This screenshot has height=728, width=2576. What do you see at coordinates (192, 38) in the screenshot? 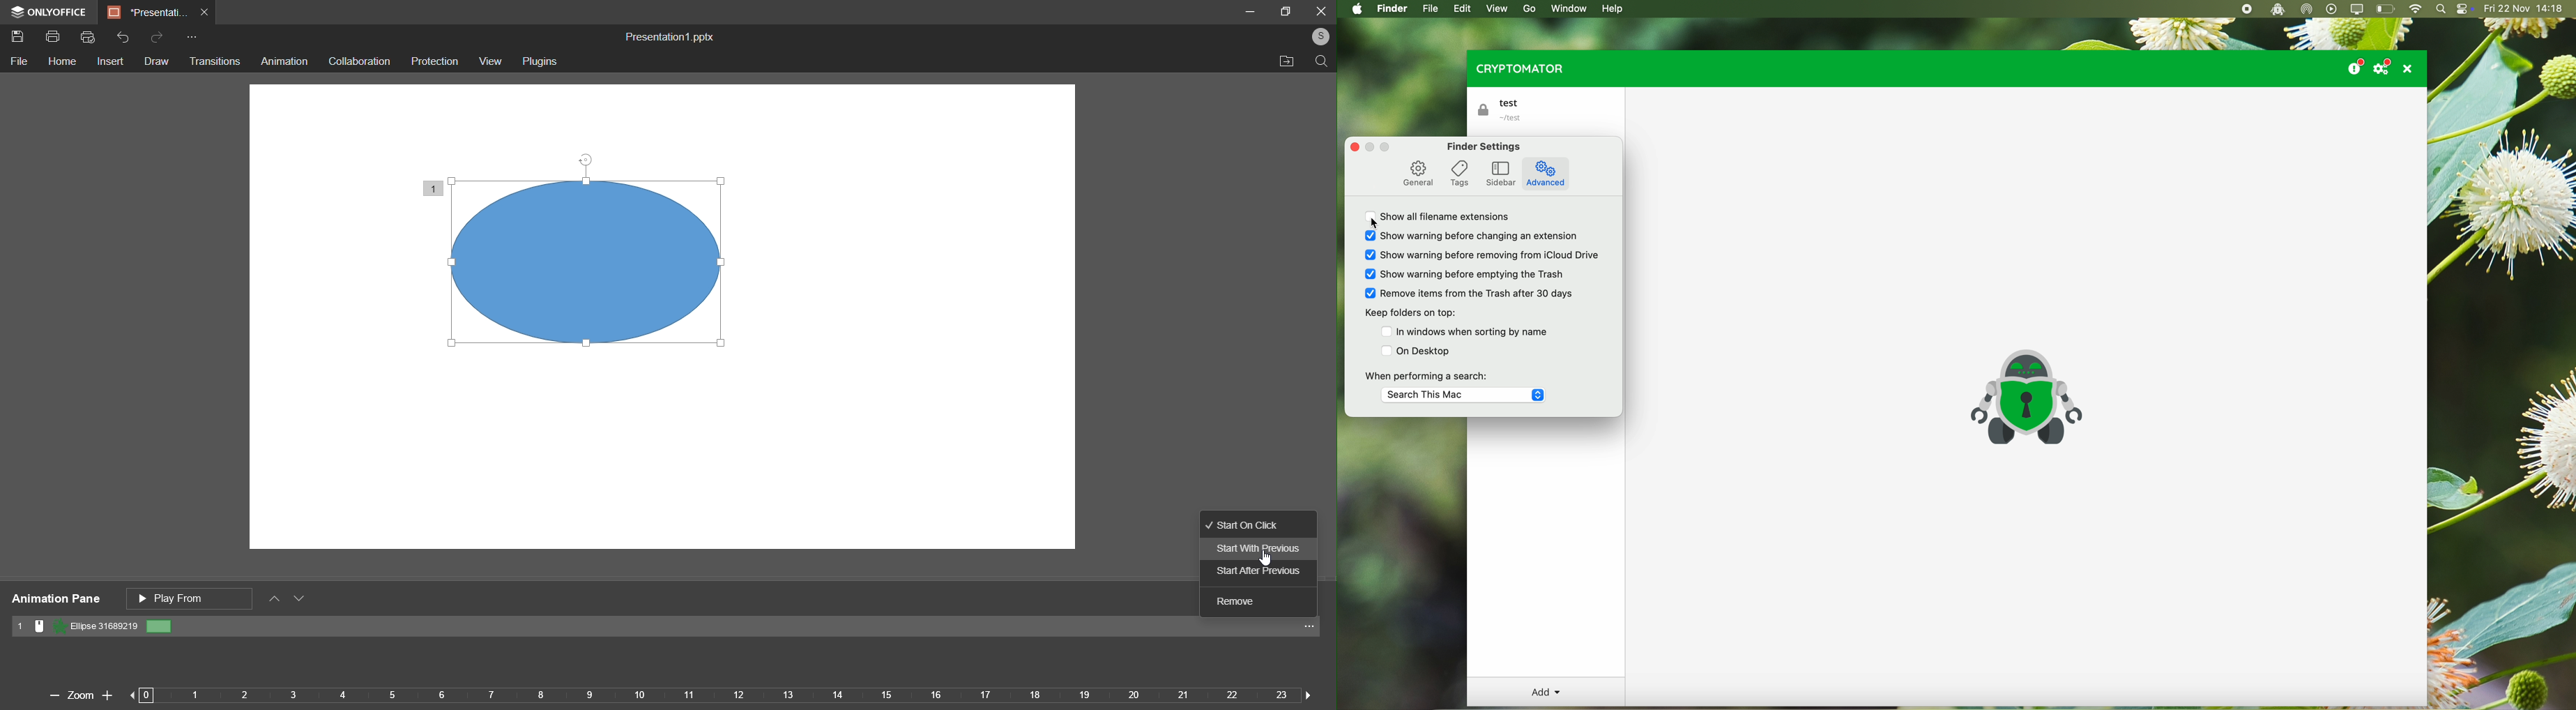
I see `Customize Quick Access` at bounding box center [192, 38].